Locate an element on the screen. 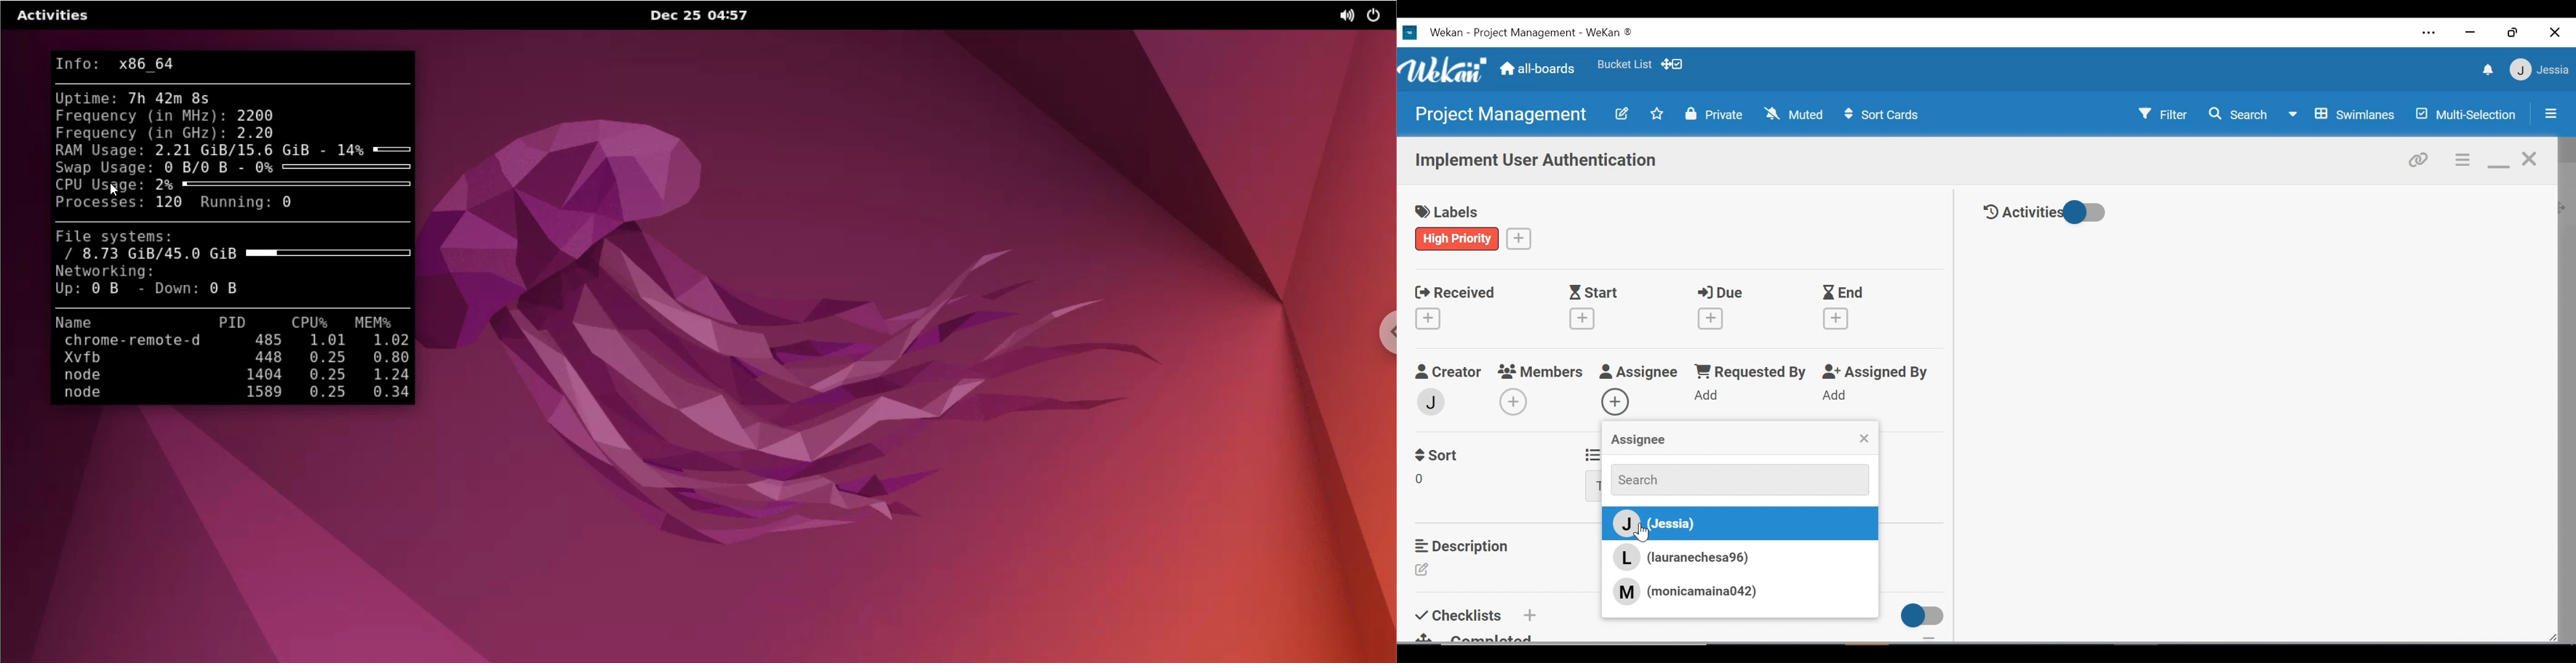  Start Date is located at coordinates (1596, 293).